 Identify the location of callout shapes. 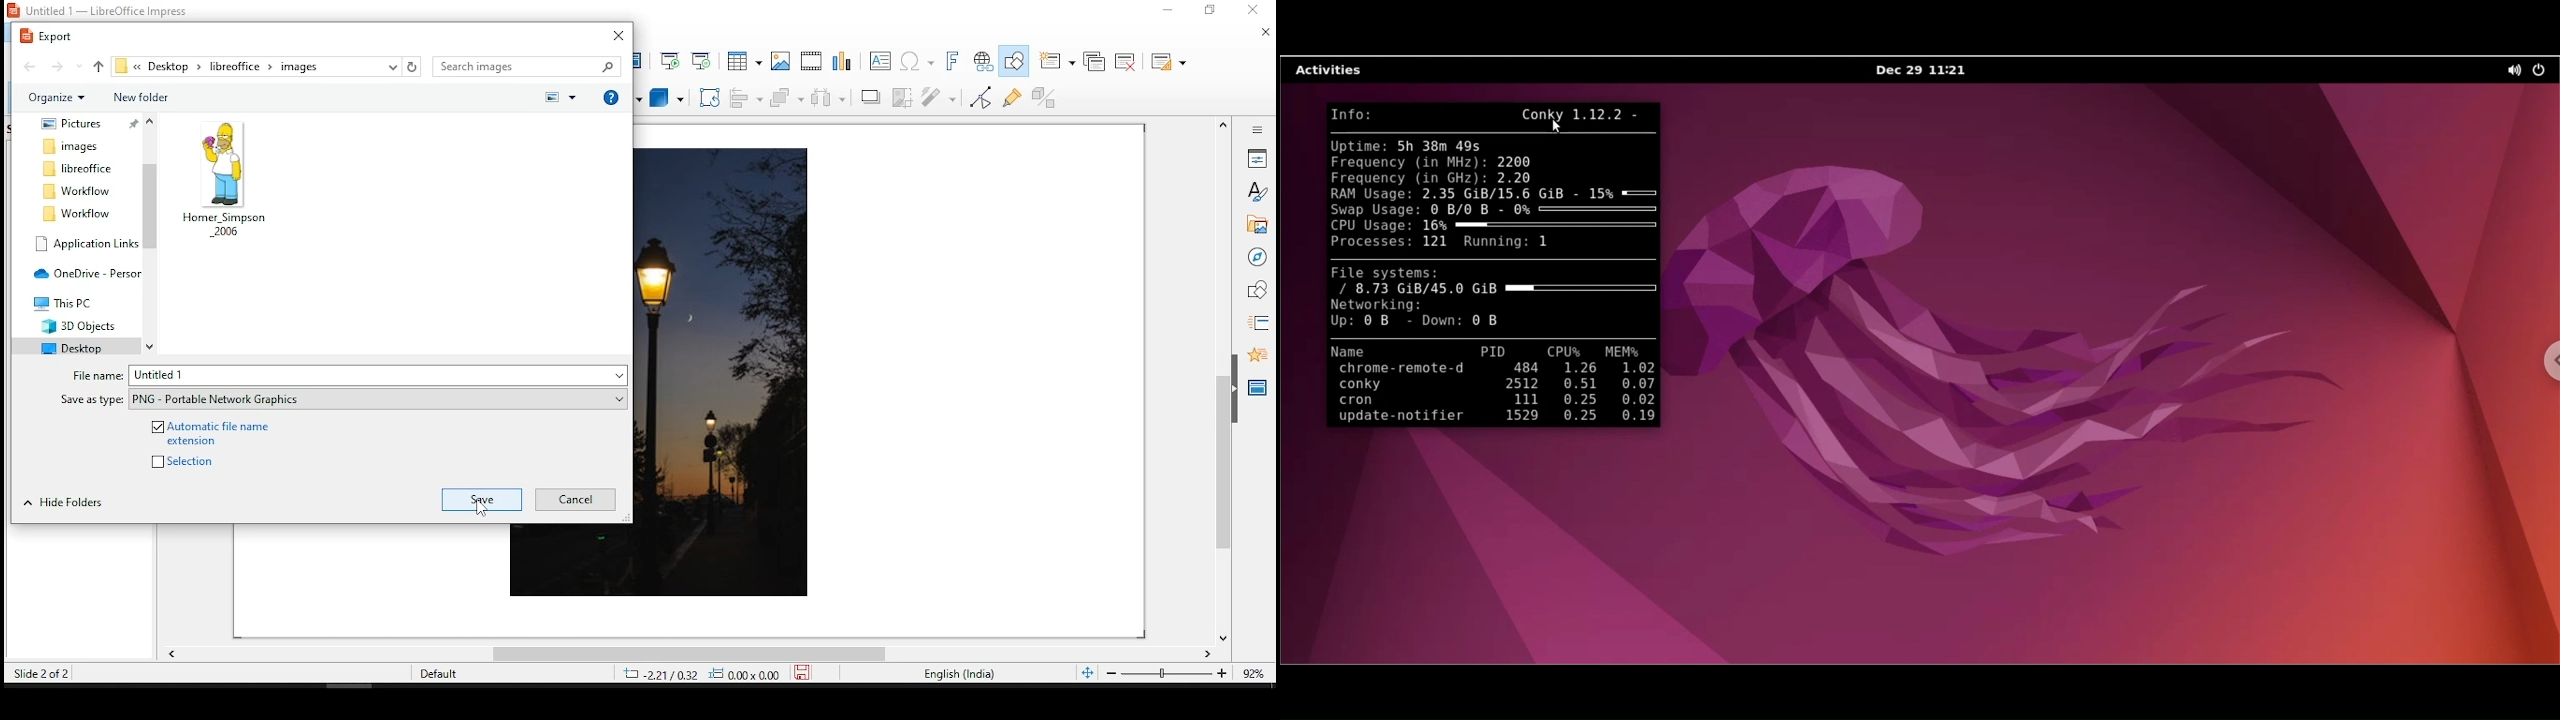
(583, 97).